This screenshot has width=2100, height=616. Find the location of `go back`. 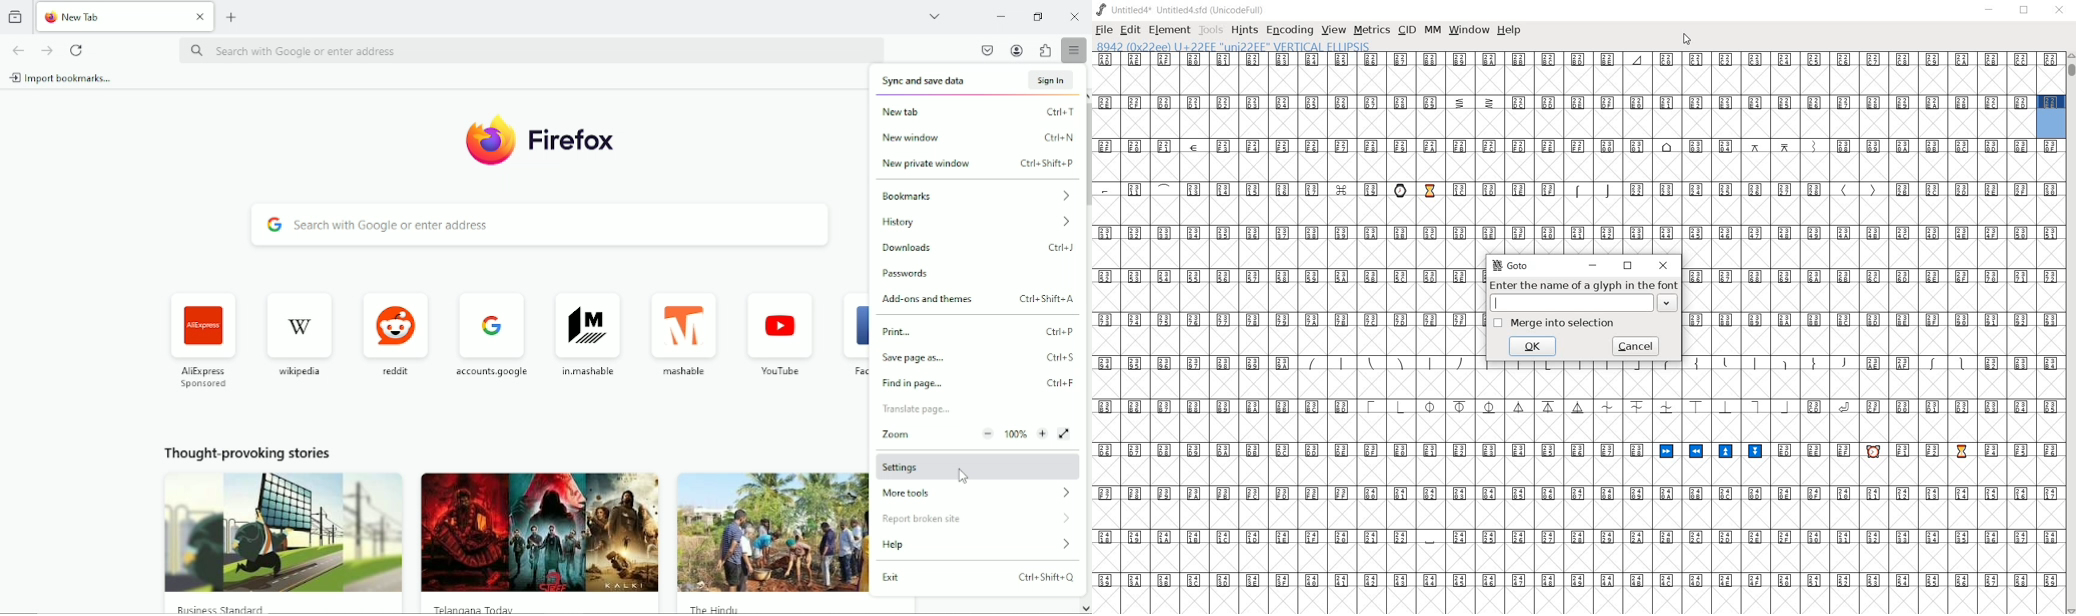

go back is located at coordinates (19, 48).